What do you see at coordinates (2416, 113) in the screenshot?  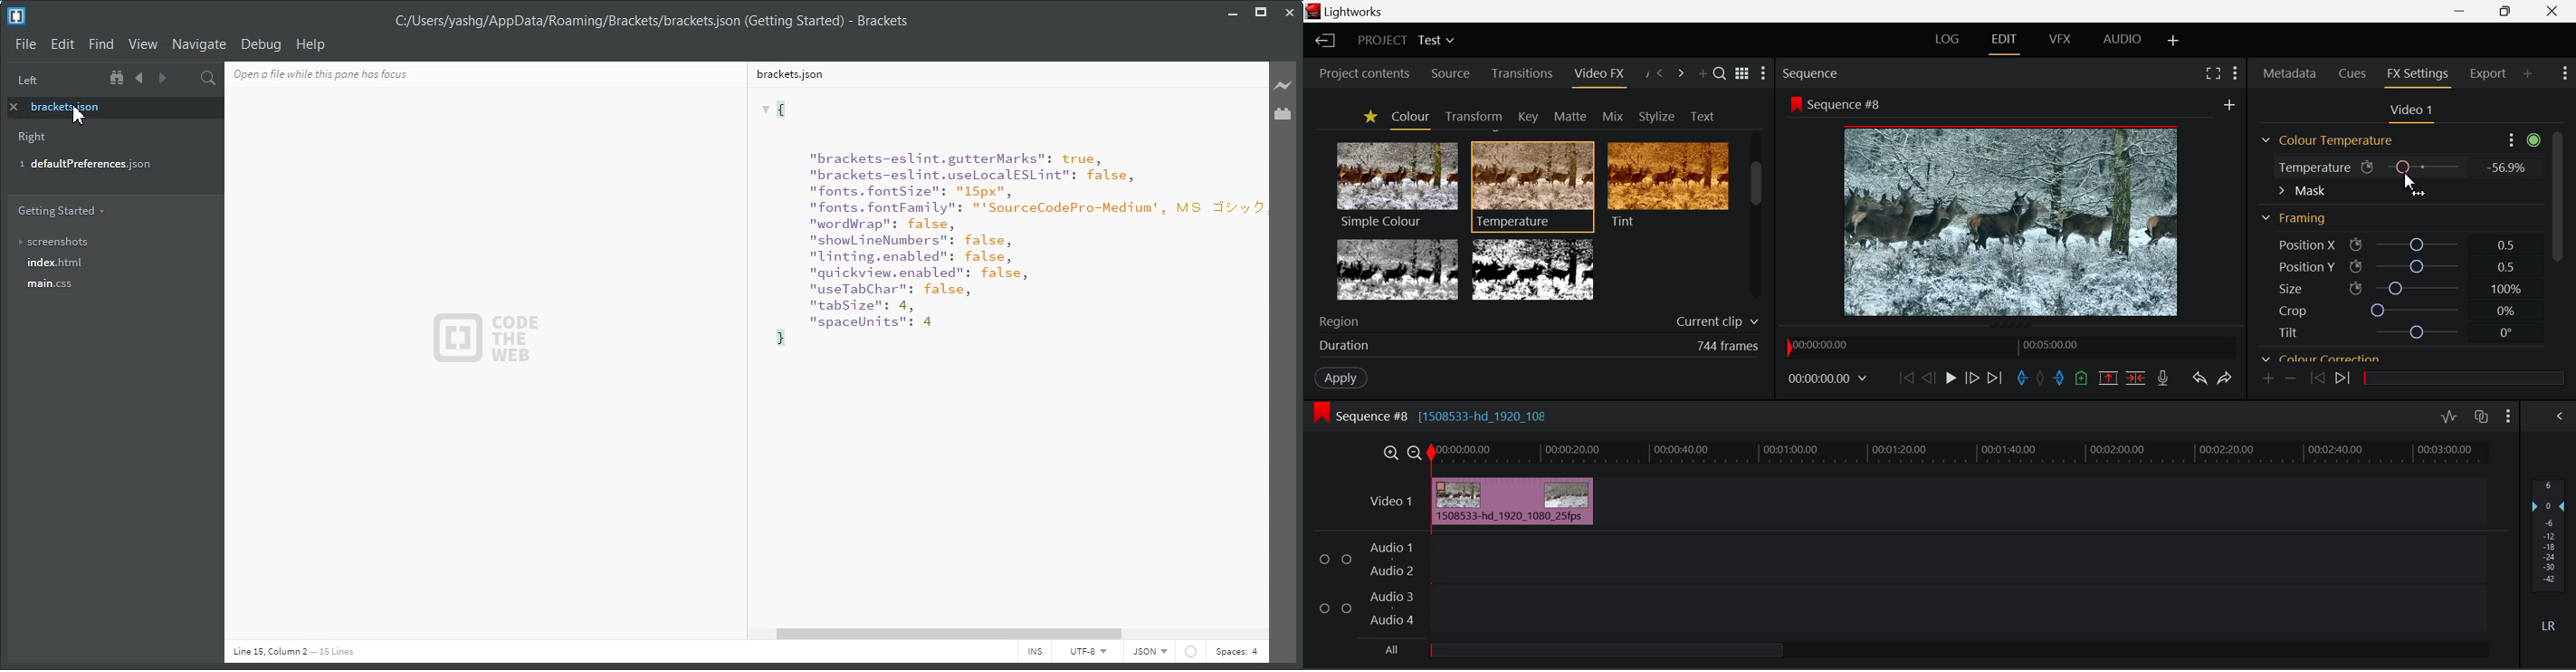 I see `Video Settings` at bounding box center [2416, 113].